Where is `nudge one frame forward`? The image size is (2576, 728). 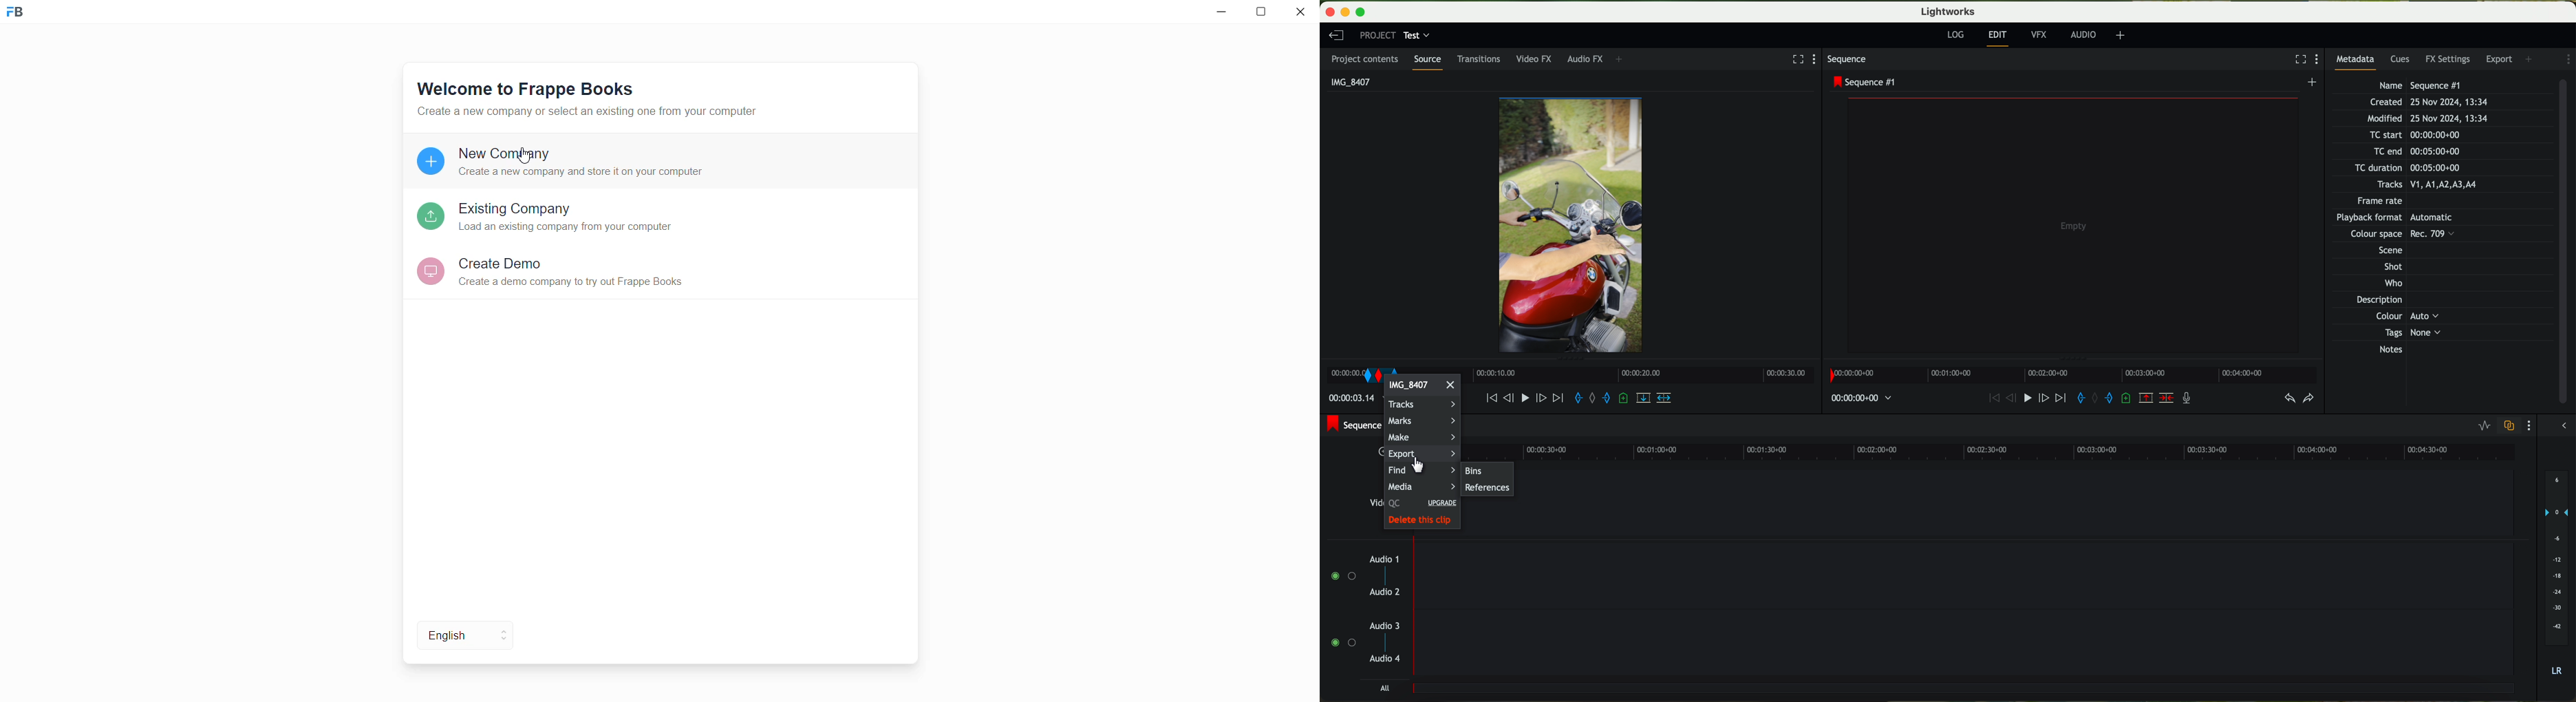
nudge one frame forward is located at coordinates (1543, 399).